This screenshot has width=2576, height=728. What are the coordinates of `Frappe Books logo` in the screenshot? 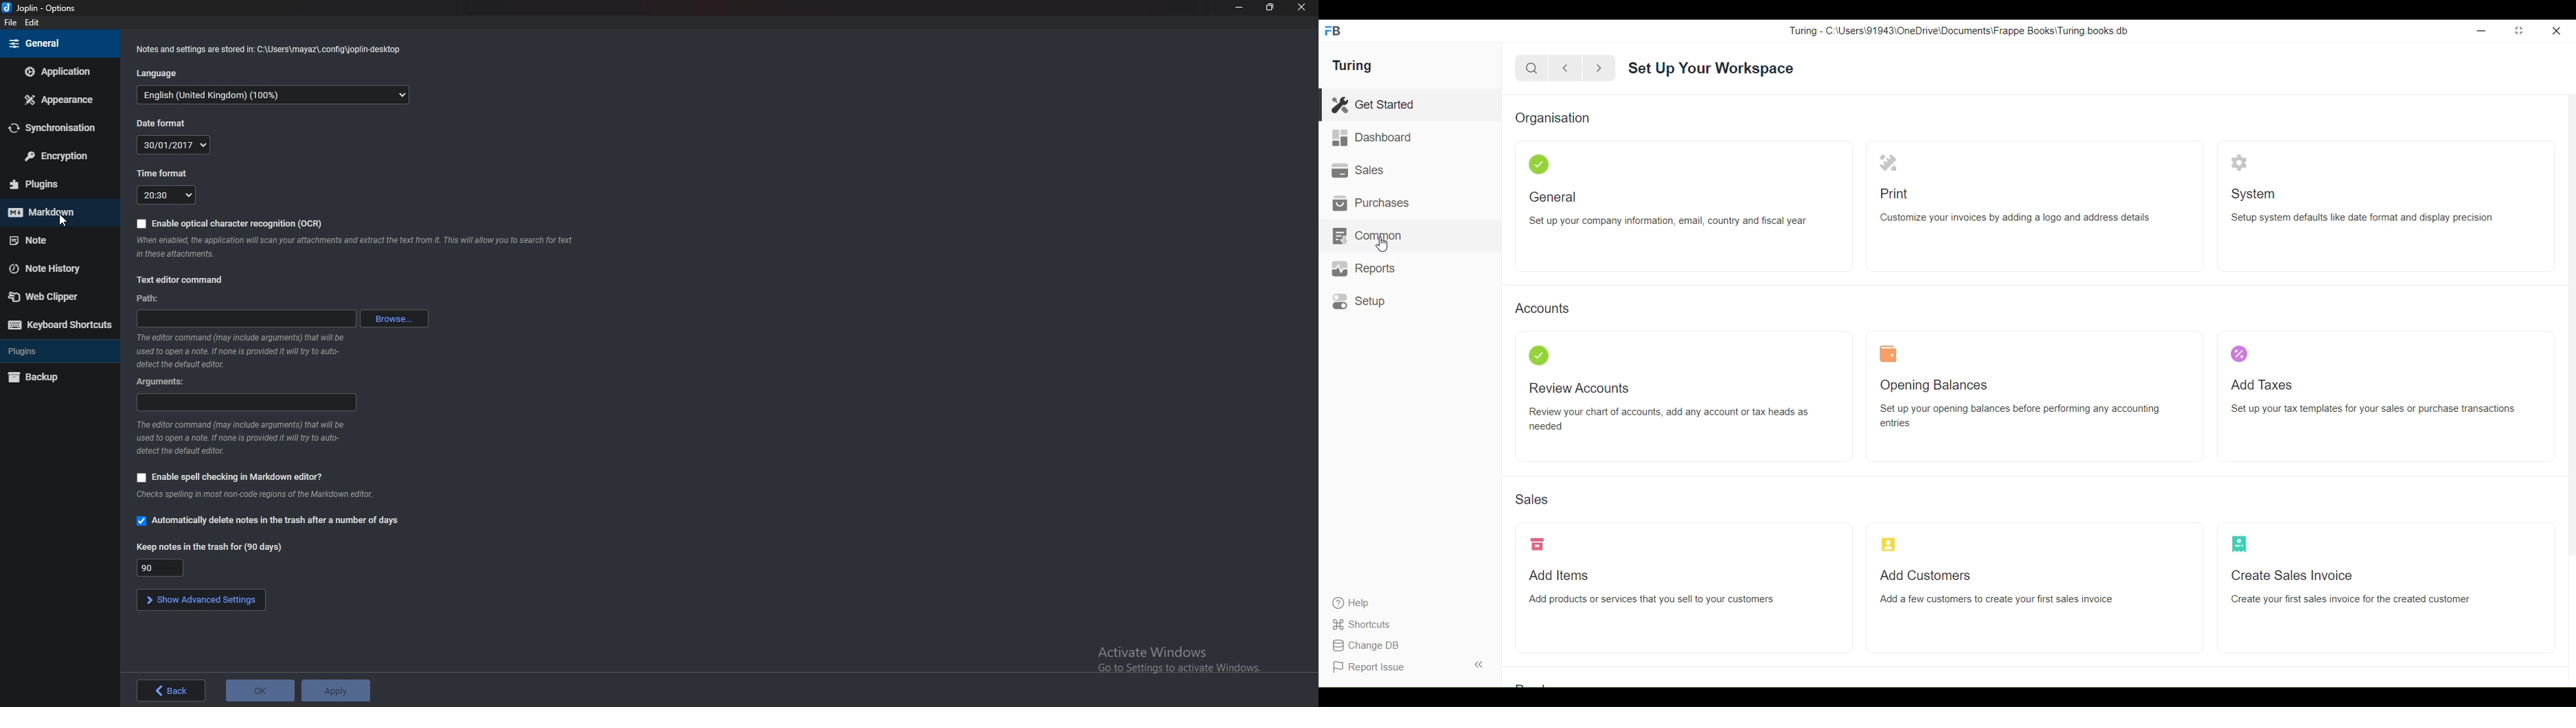 It's located at (1332, 31).